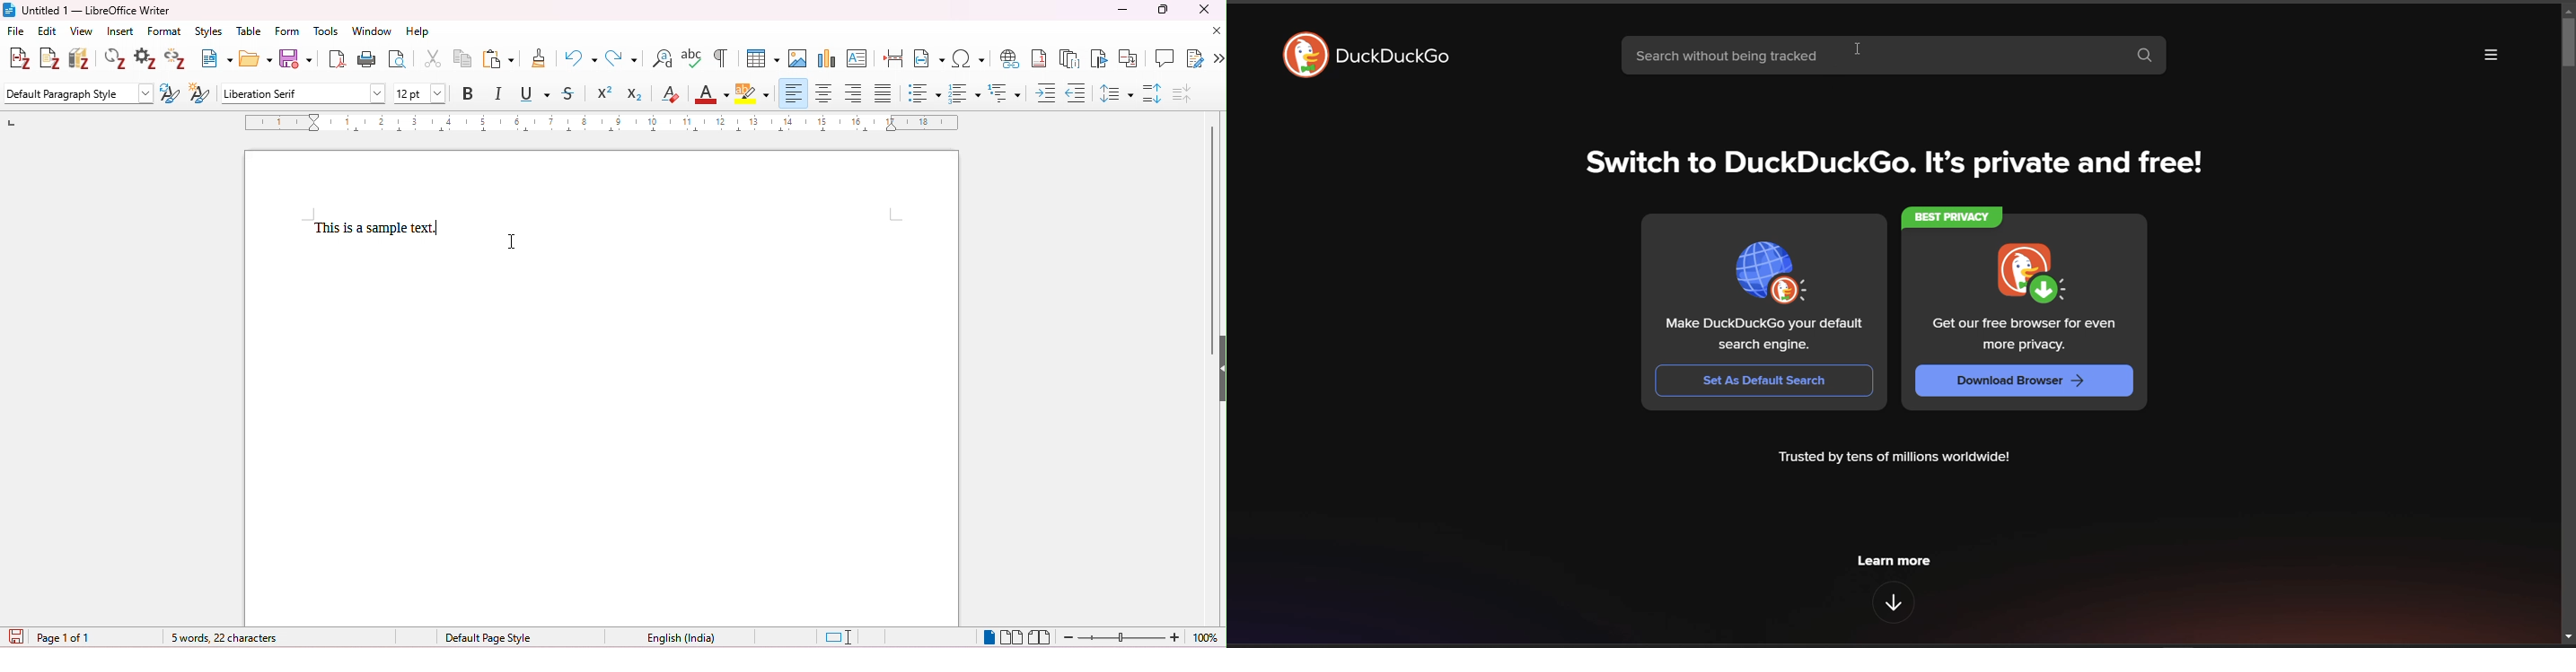  Describe the element at coordinates (1153, 94) in the screenshot. I see `increase paragraph spacing` at that location.